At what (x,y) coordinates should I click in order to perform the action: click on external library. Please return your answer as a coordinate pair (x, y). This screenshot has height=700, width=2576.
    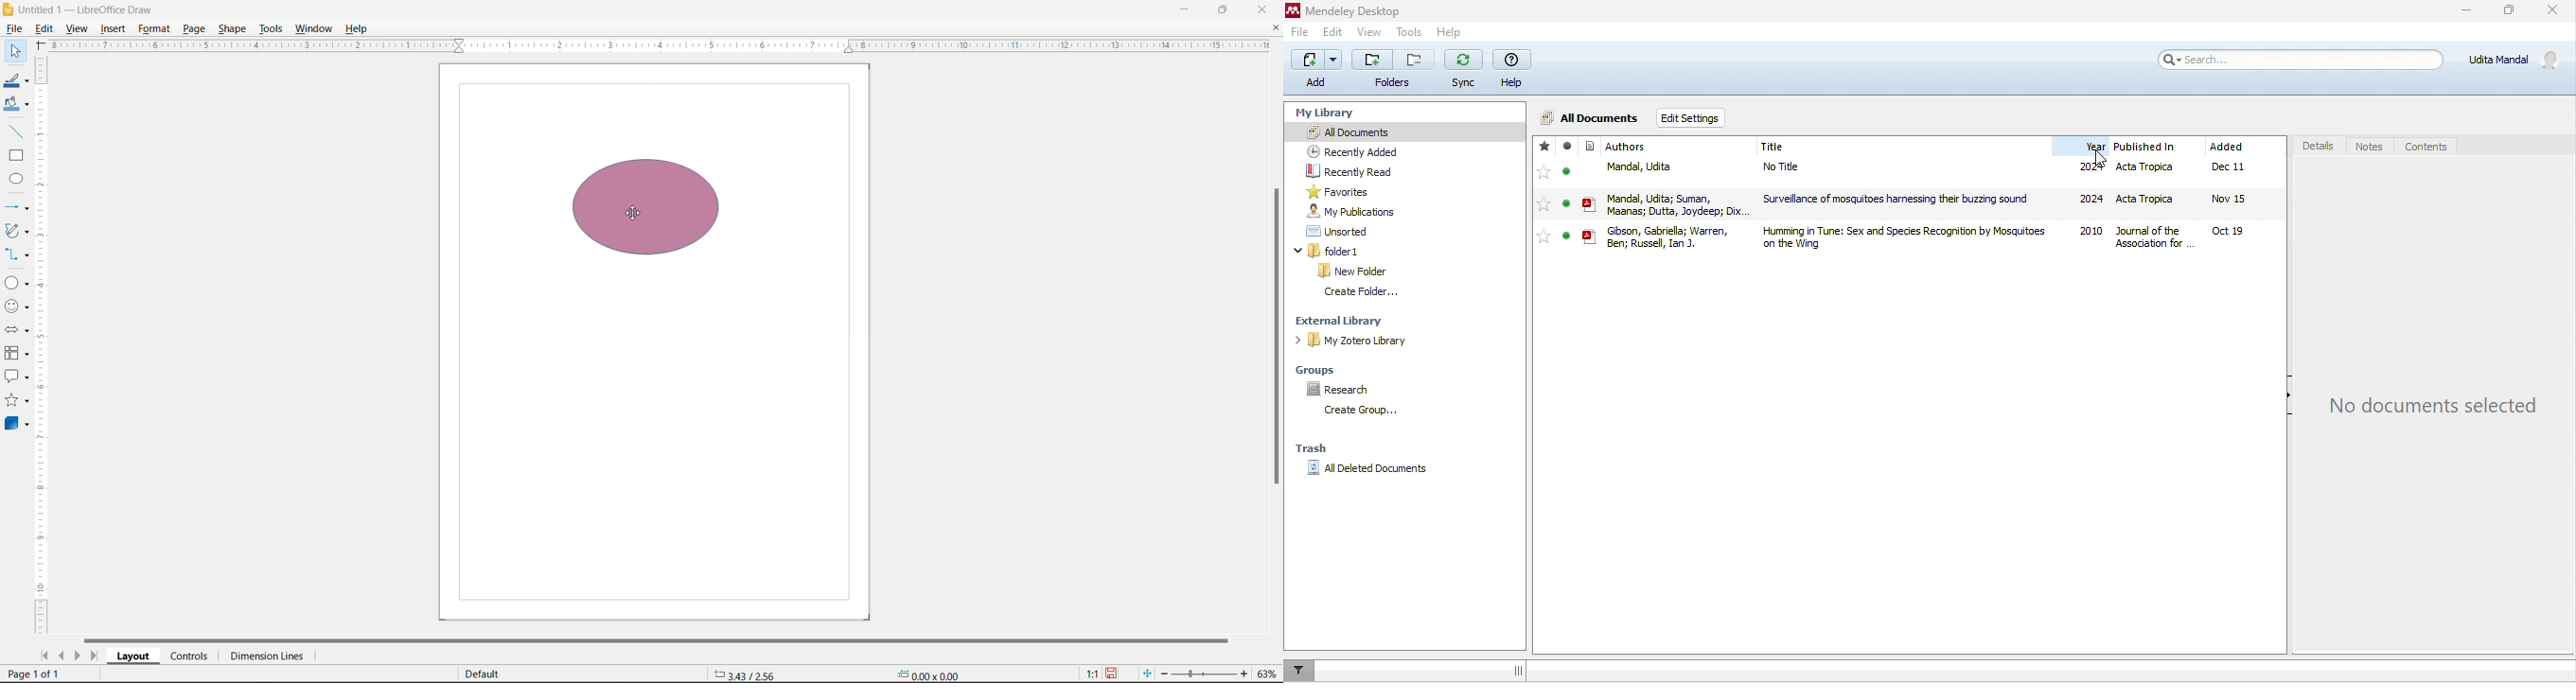
    Looking at the image, I should click on (1339, 321).